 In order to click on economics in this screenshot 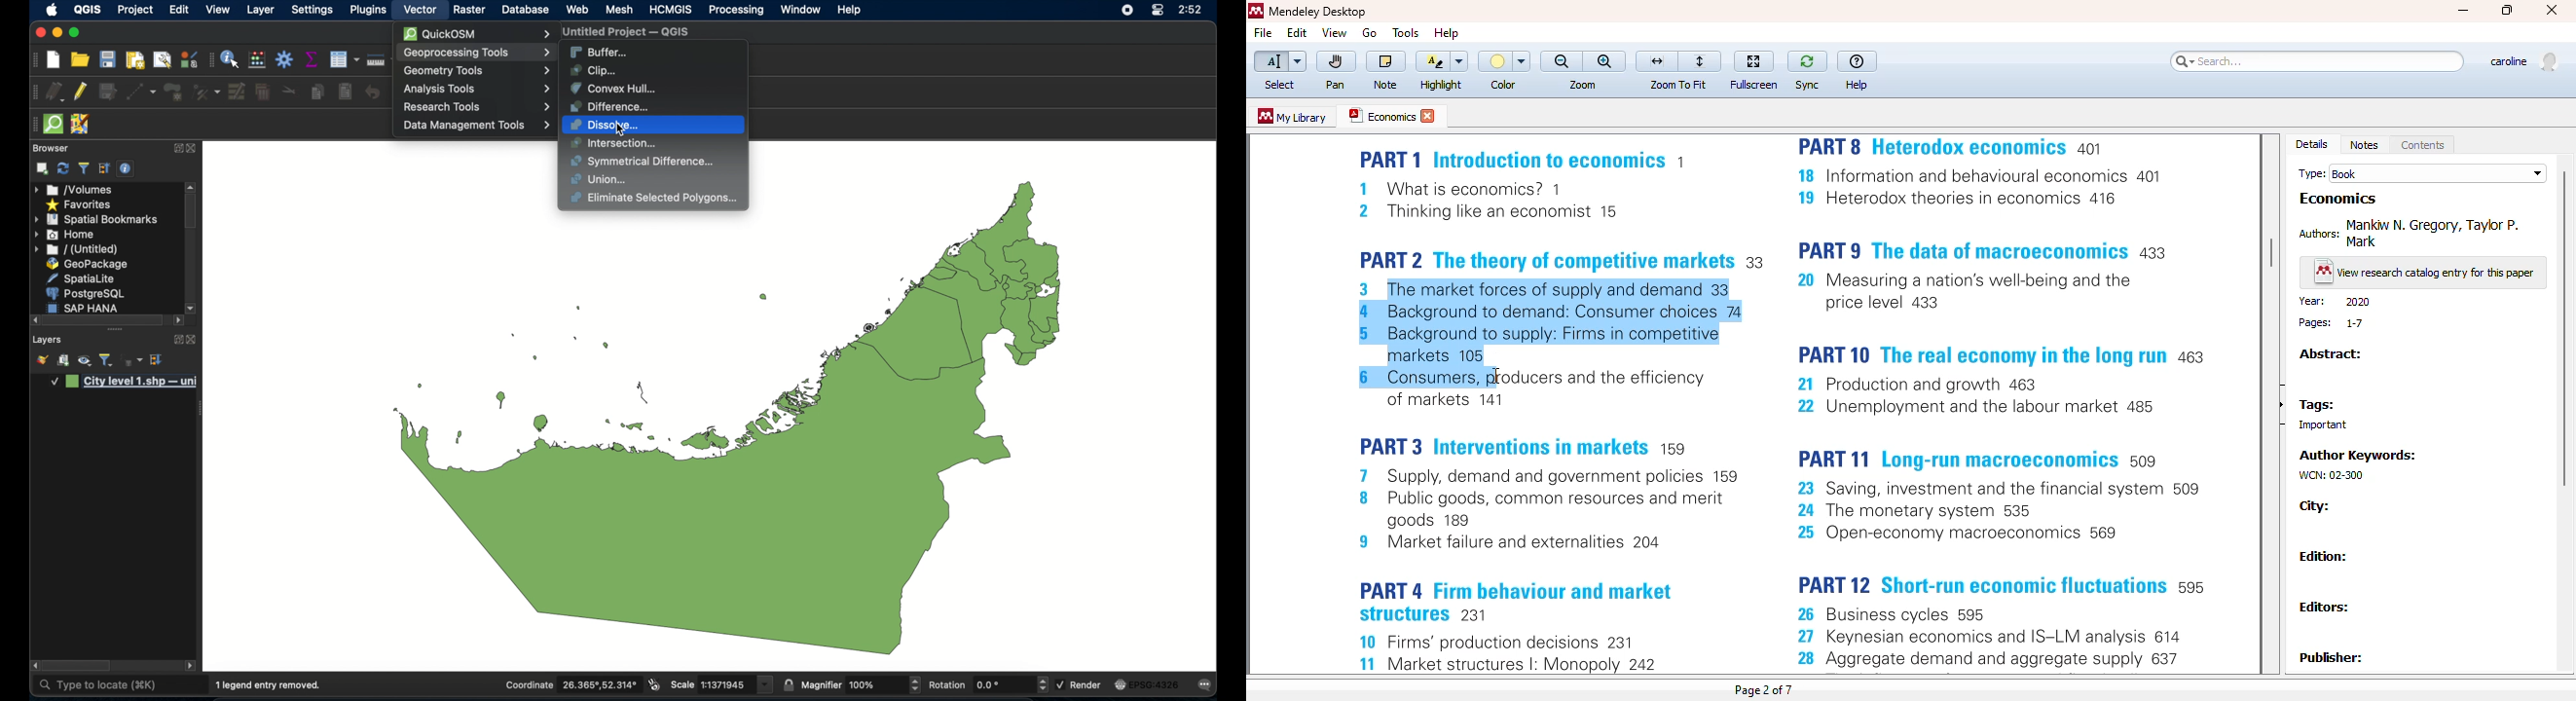, I will do `click(1380, 115)`.